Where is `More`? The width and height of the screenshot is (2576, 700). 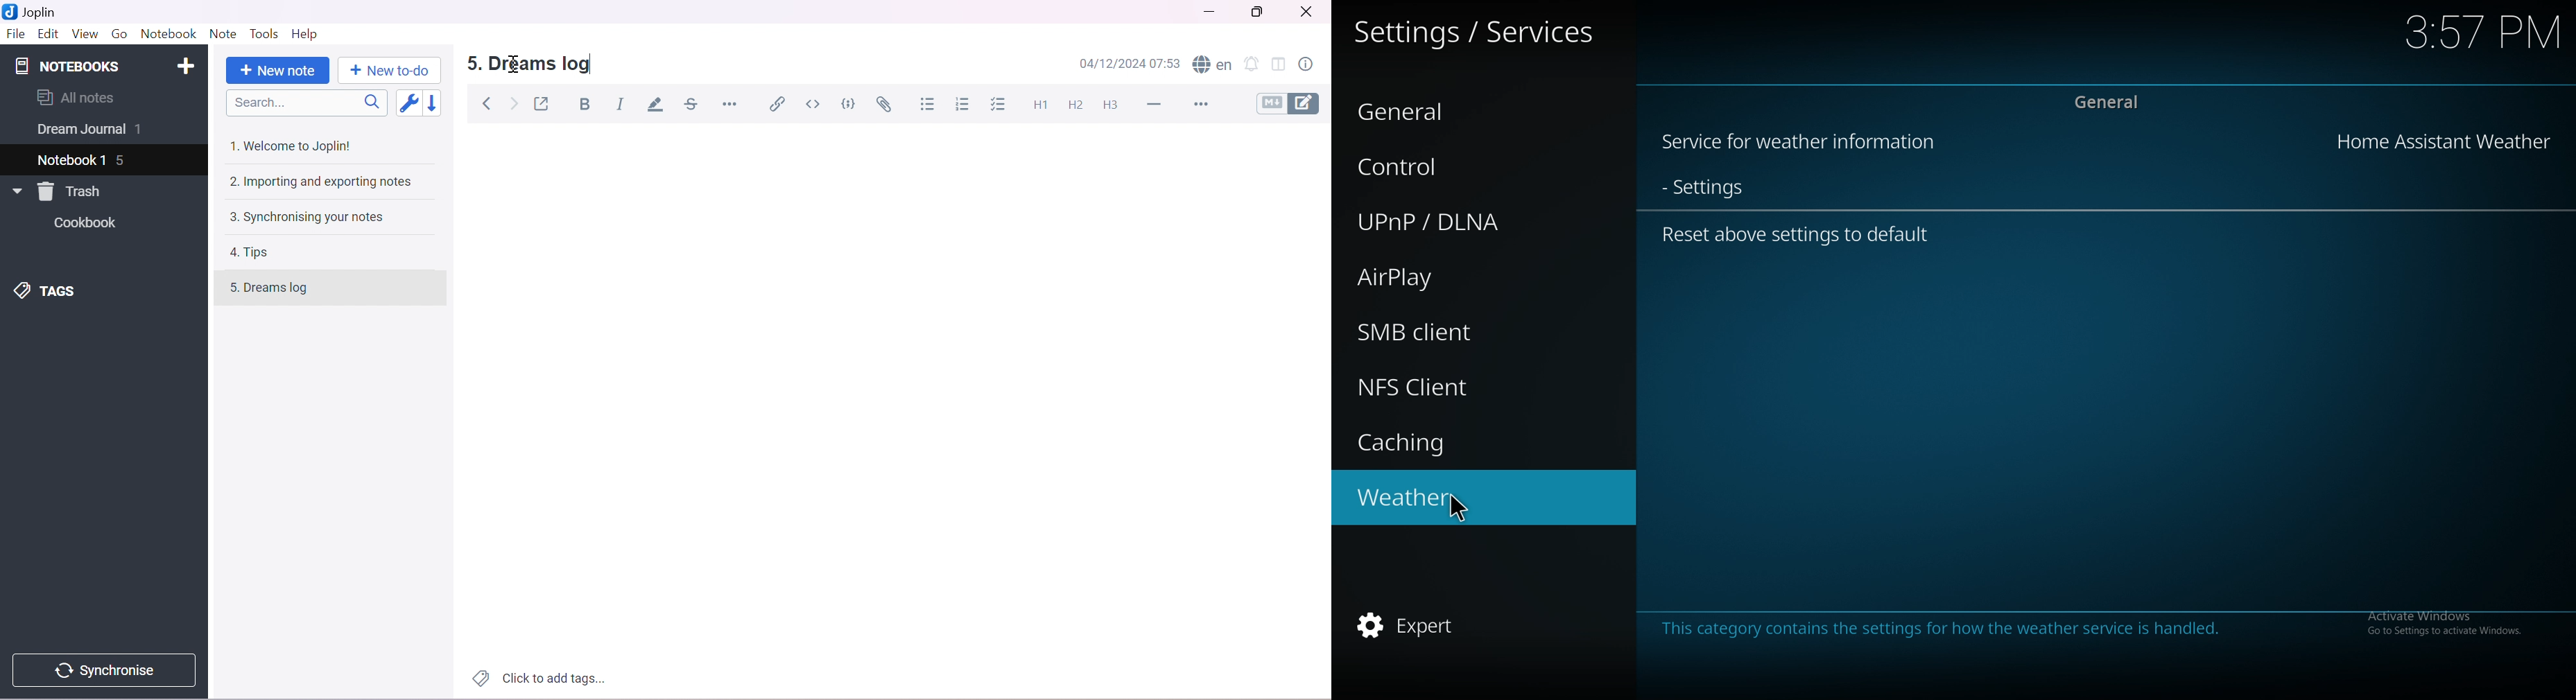 More is located at coordinates (1204, 105).